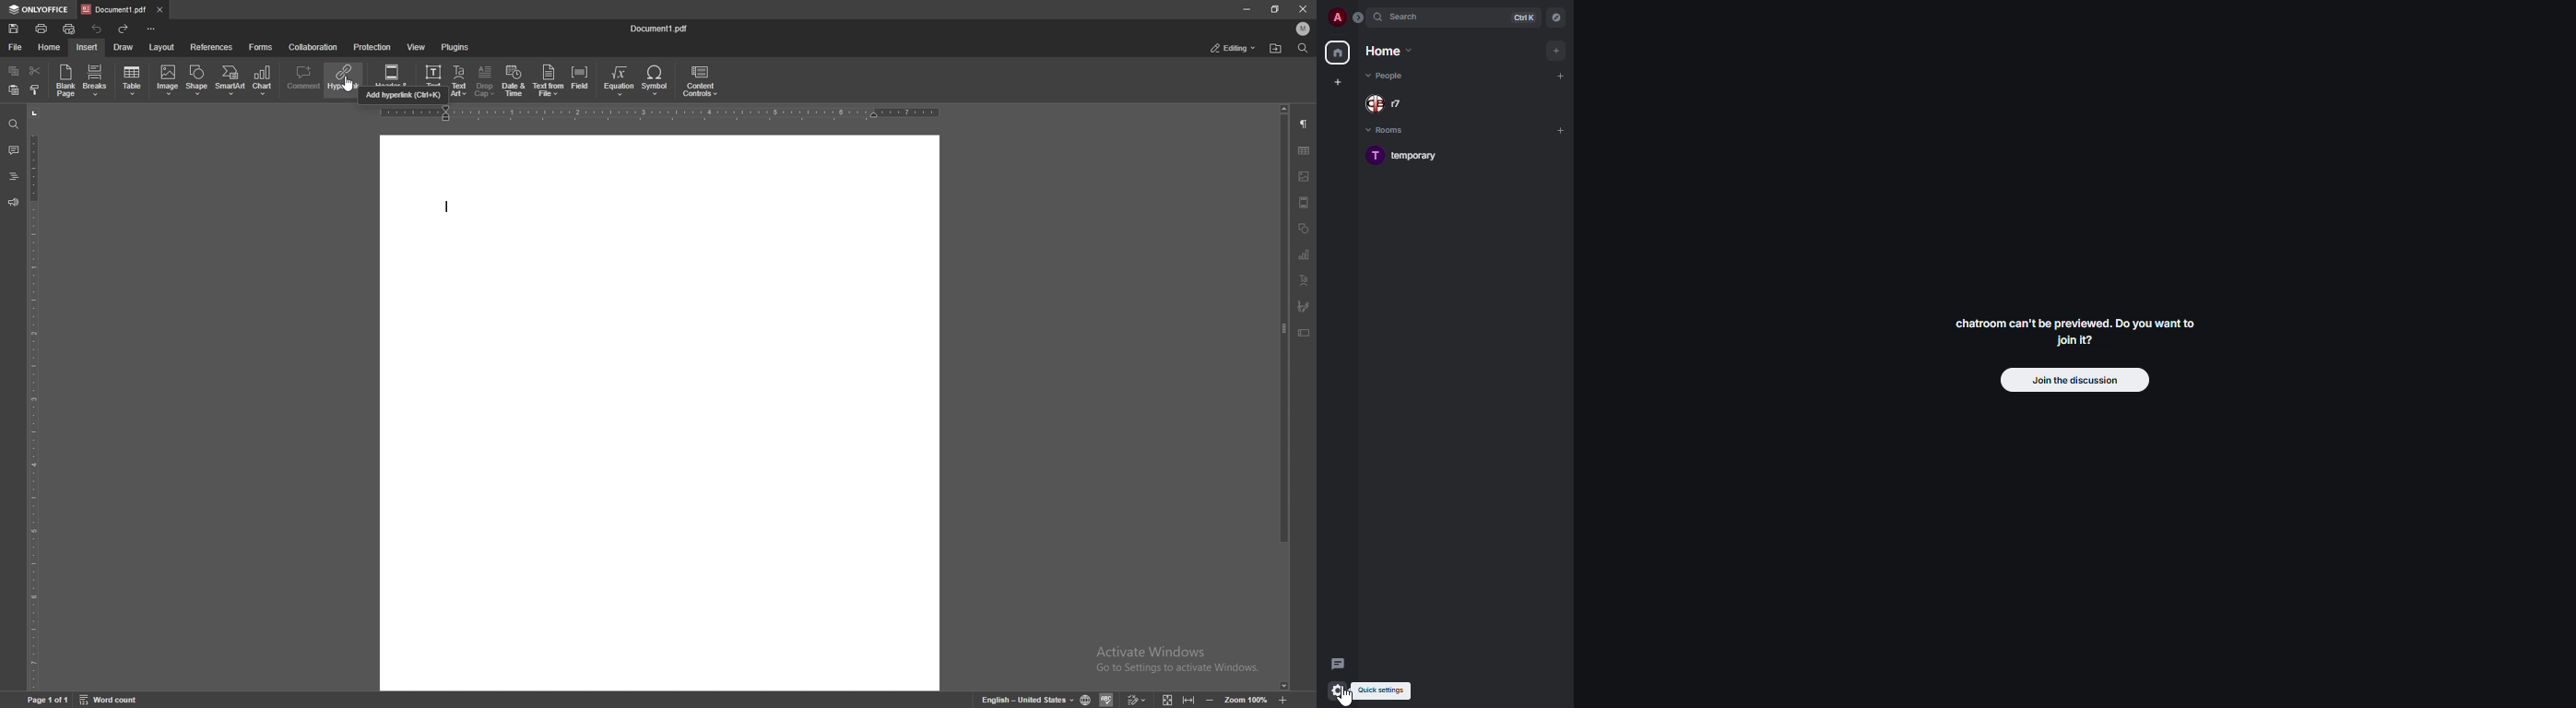 This screenshot has height=728, width=2576. I want to click on collaboration, so click(316, 46).